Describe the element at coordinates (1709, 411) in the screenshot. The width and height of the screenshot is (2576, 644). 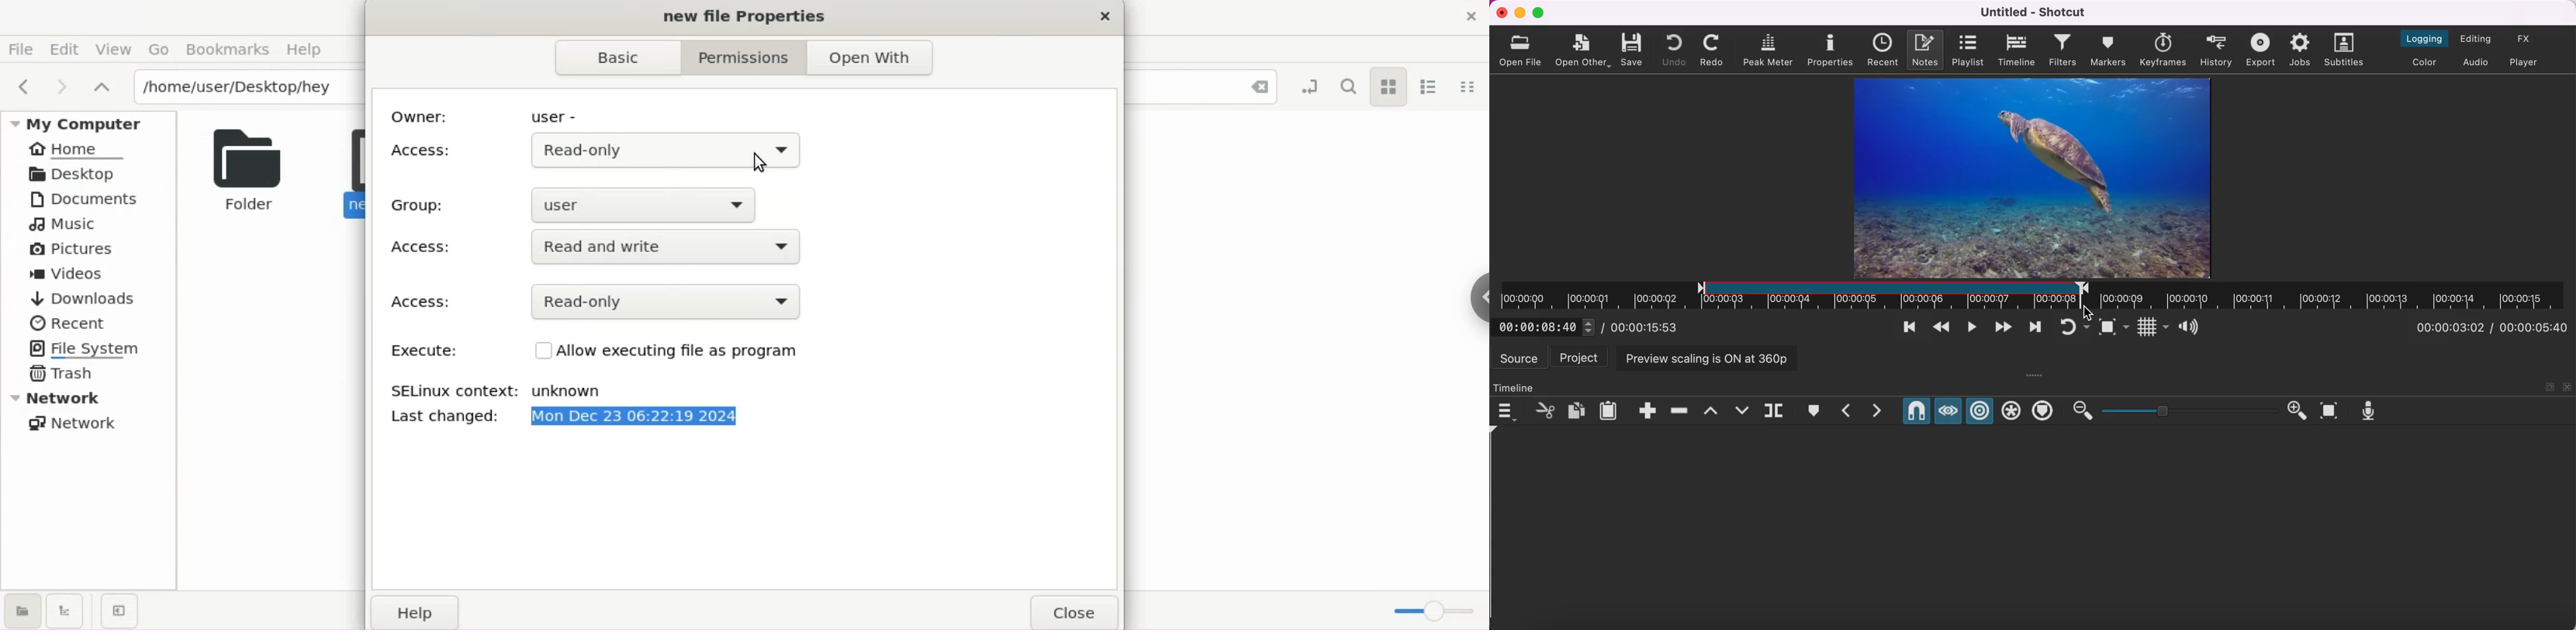
I see `lift` at that location.